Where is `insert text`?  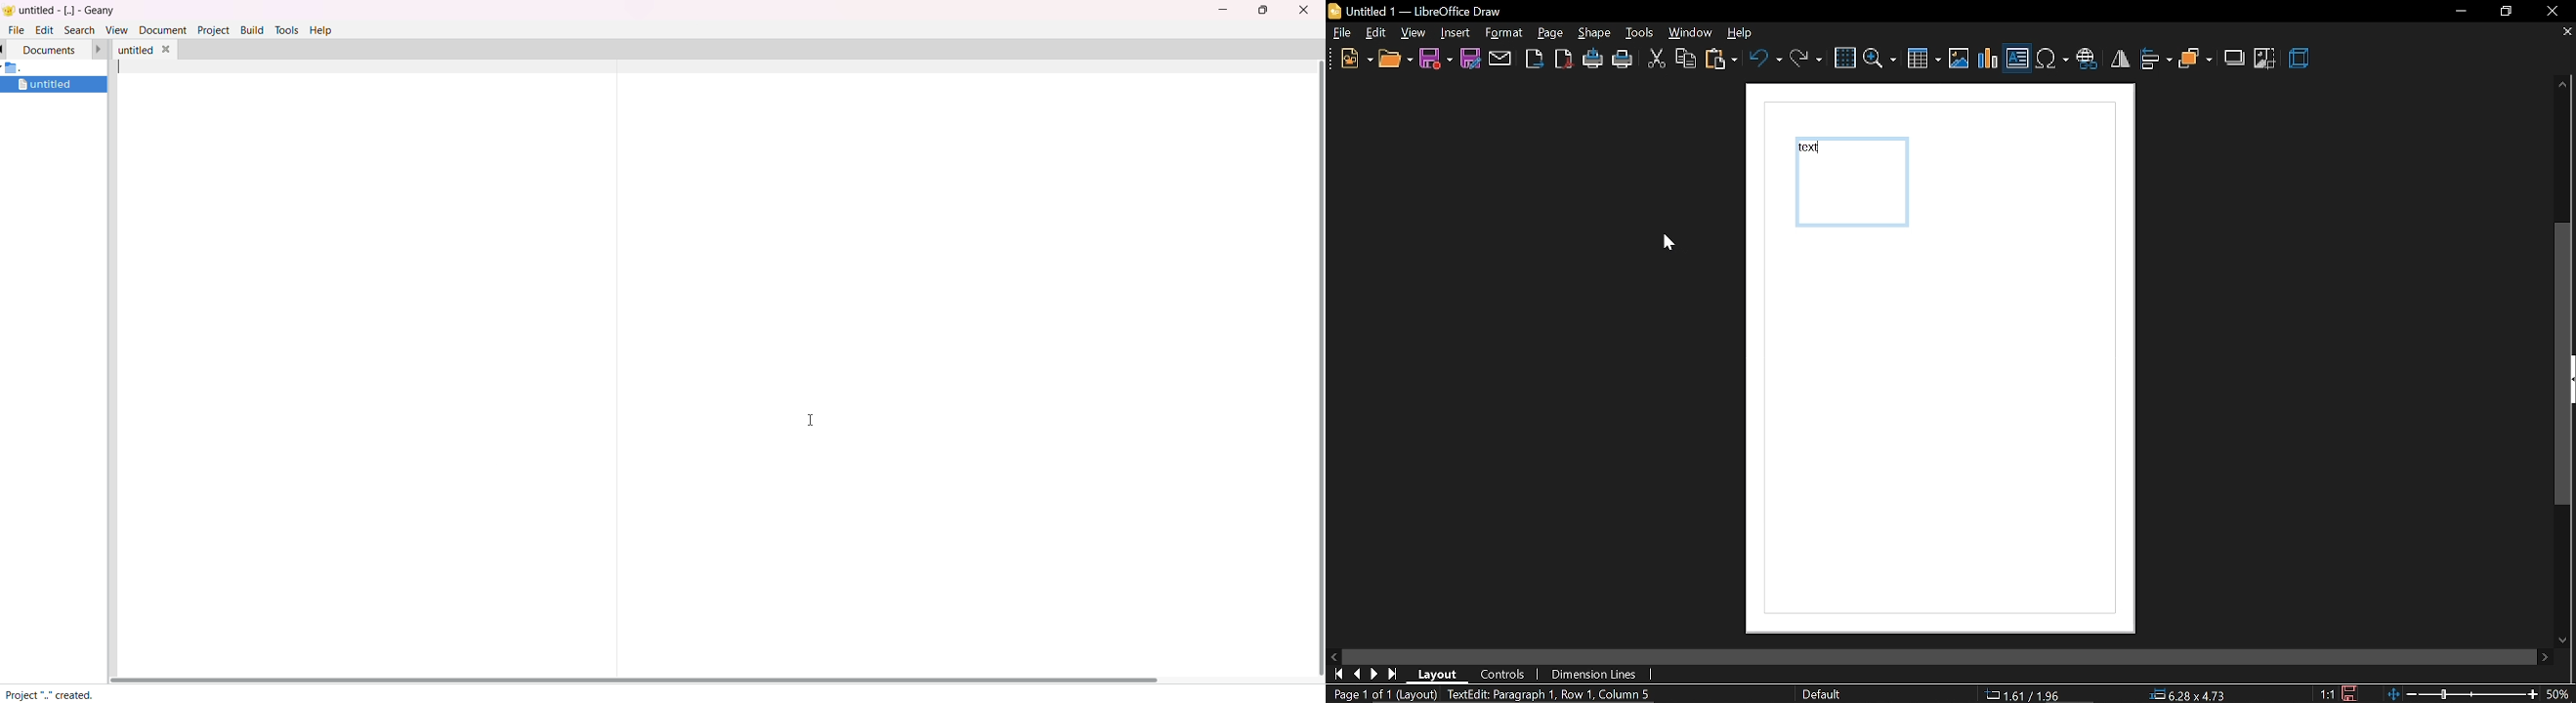
insert text is located at coordinates (2017, 61).